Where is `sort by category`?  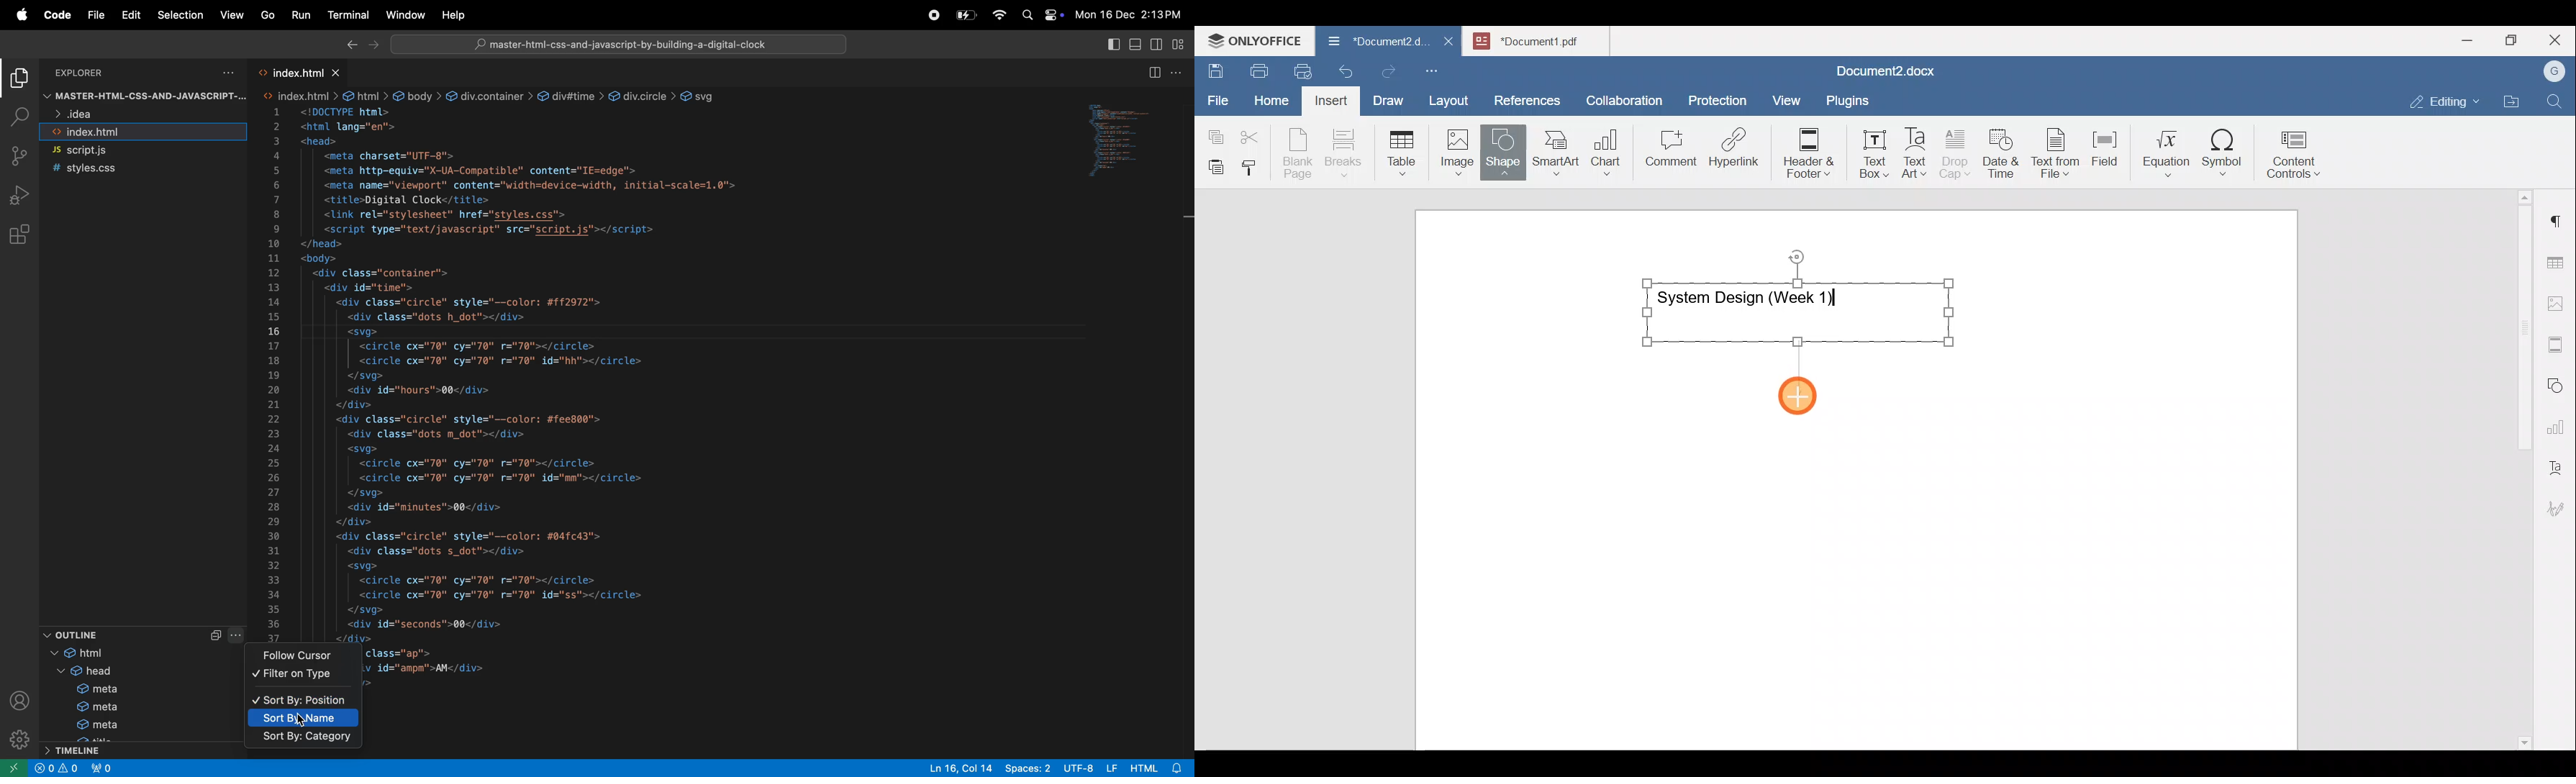
sort by category is located at coordinates (303, 737).